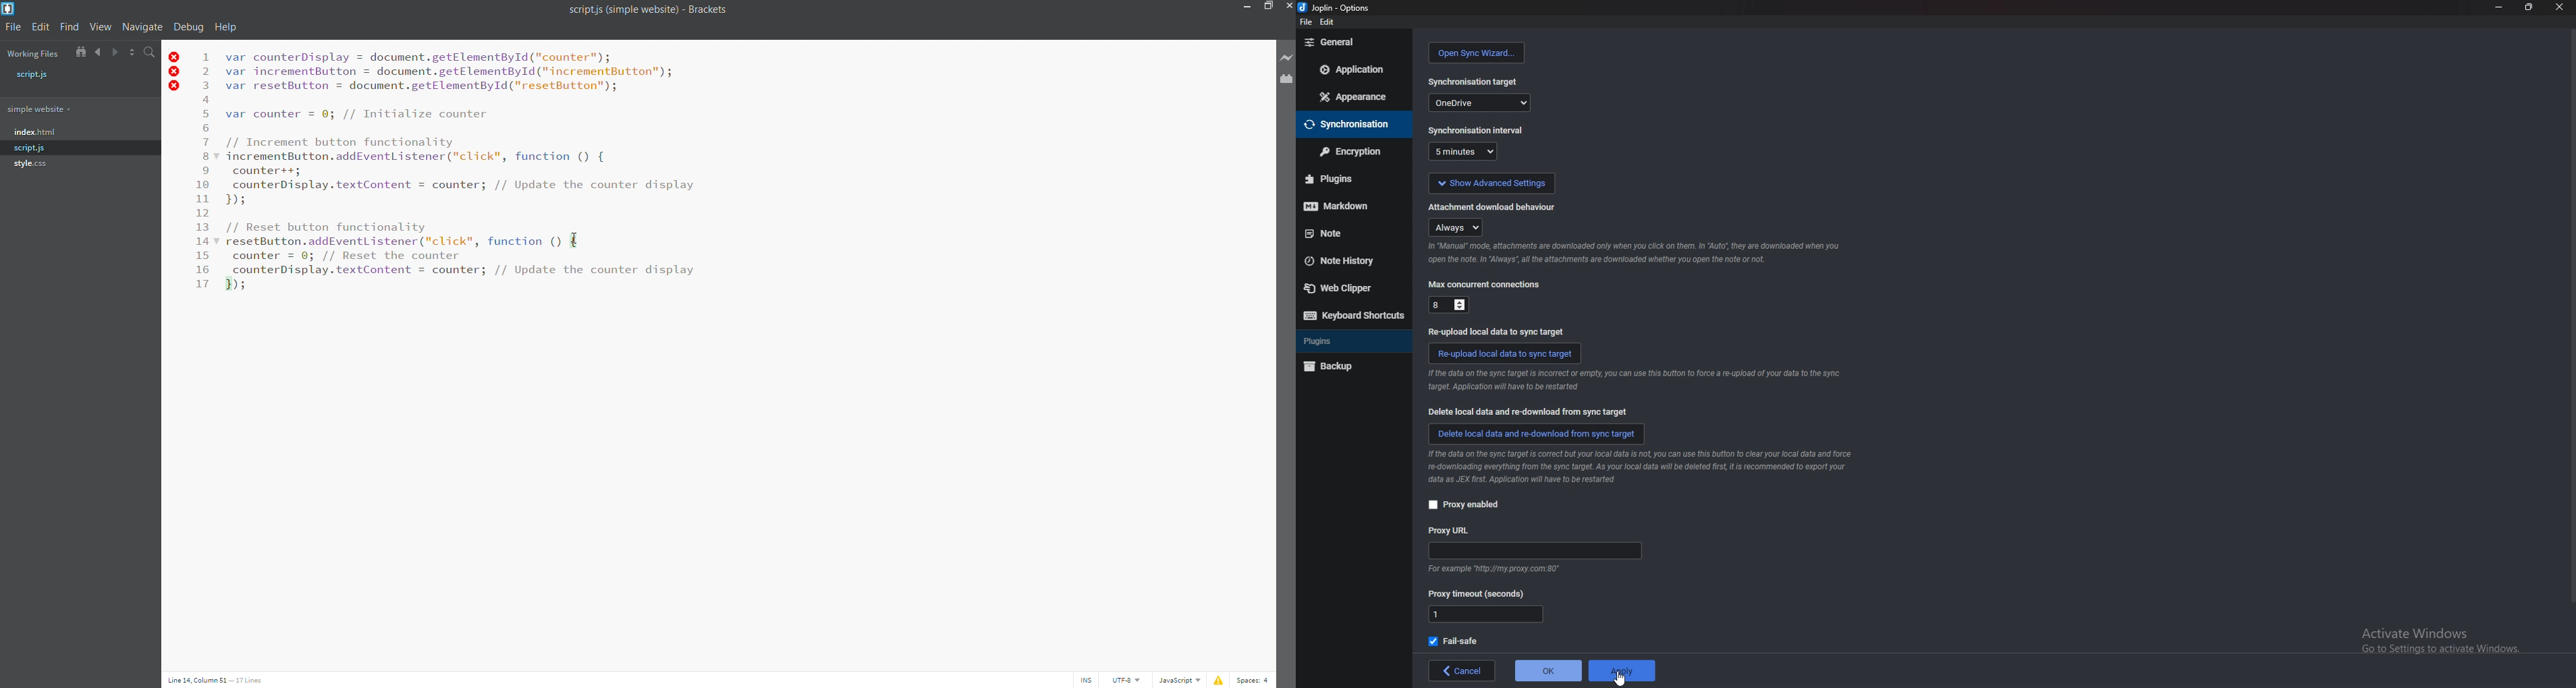  Describe the element at coordinates (1499, 332) in the screenshot. I see `reupload local disk` at that location.